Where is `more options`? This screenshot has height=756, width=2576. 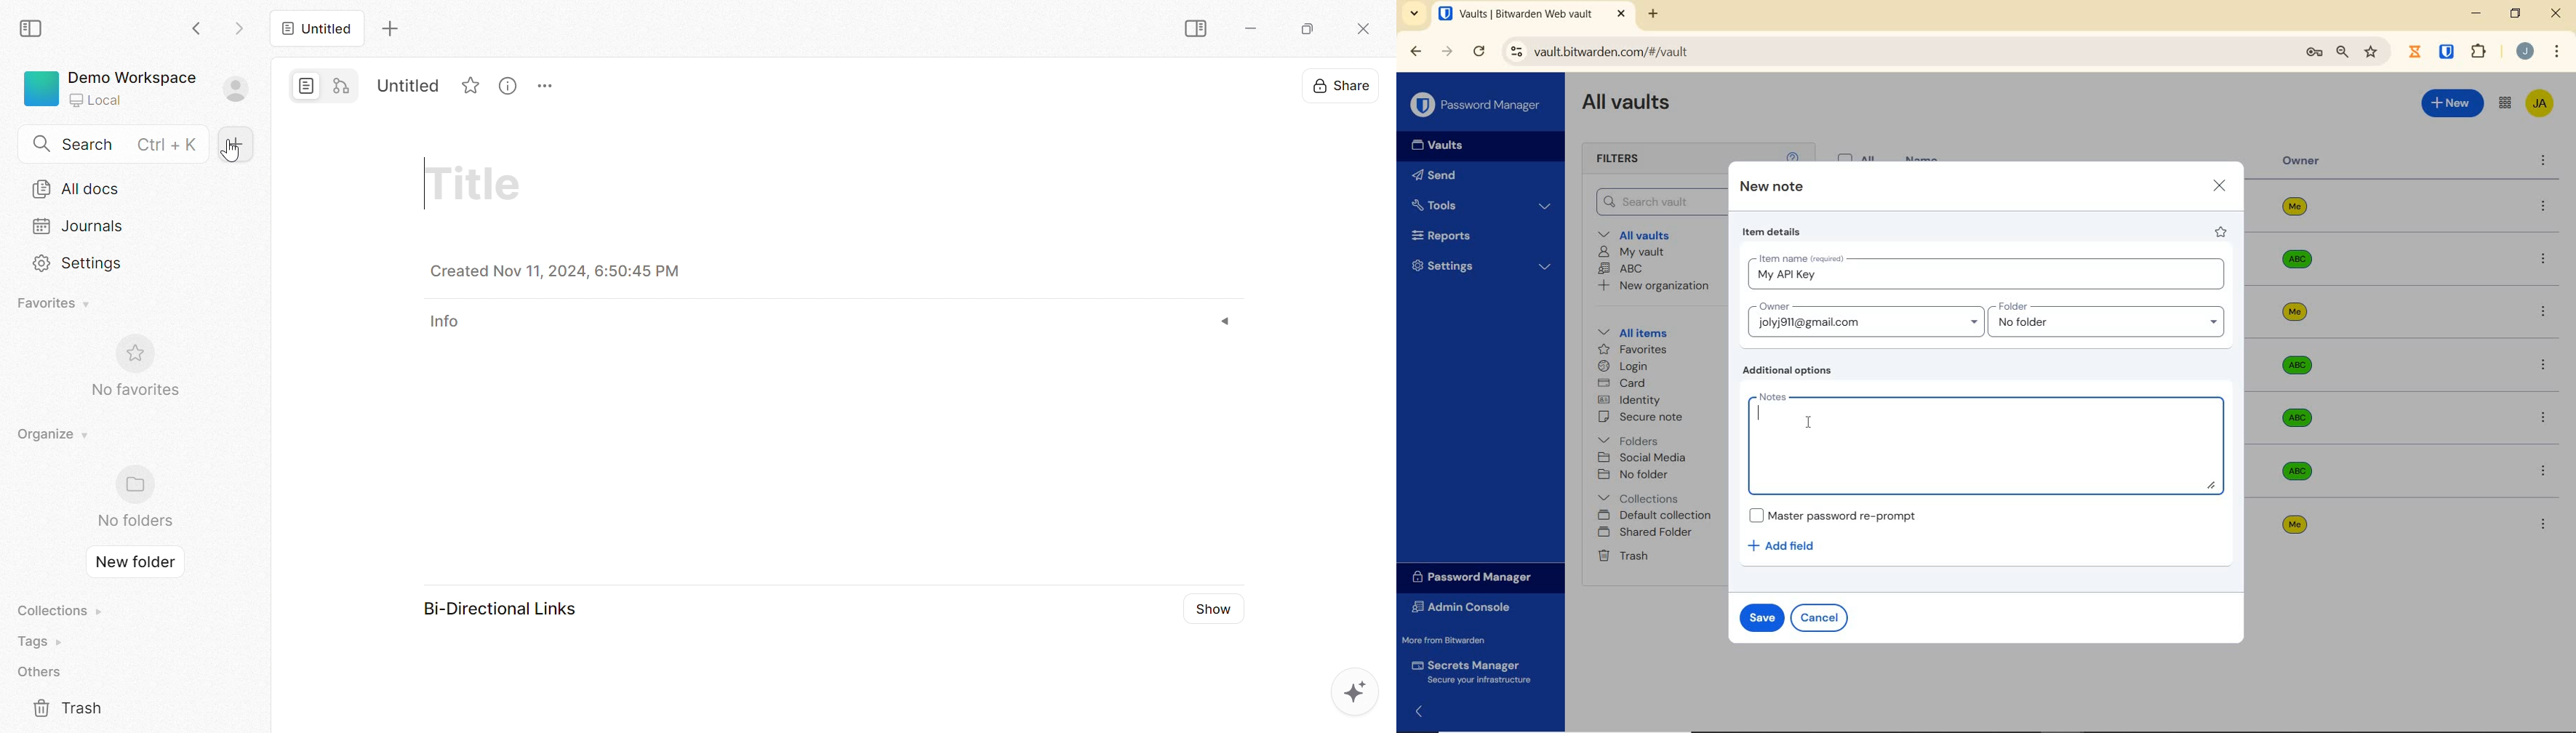 more options is located at coordinates (2543, 162).